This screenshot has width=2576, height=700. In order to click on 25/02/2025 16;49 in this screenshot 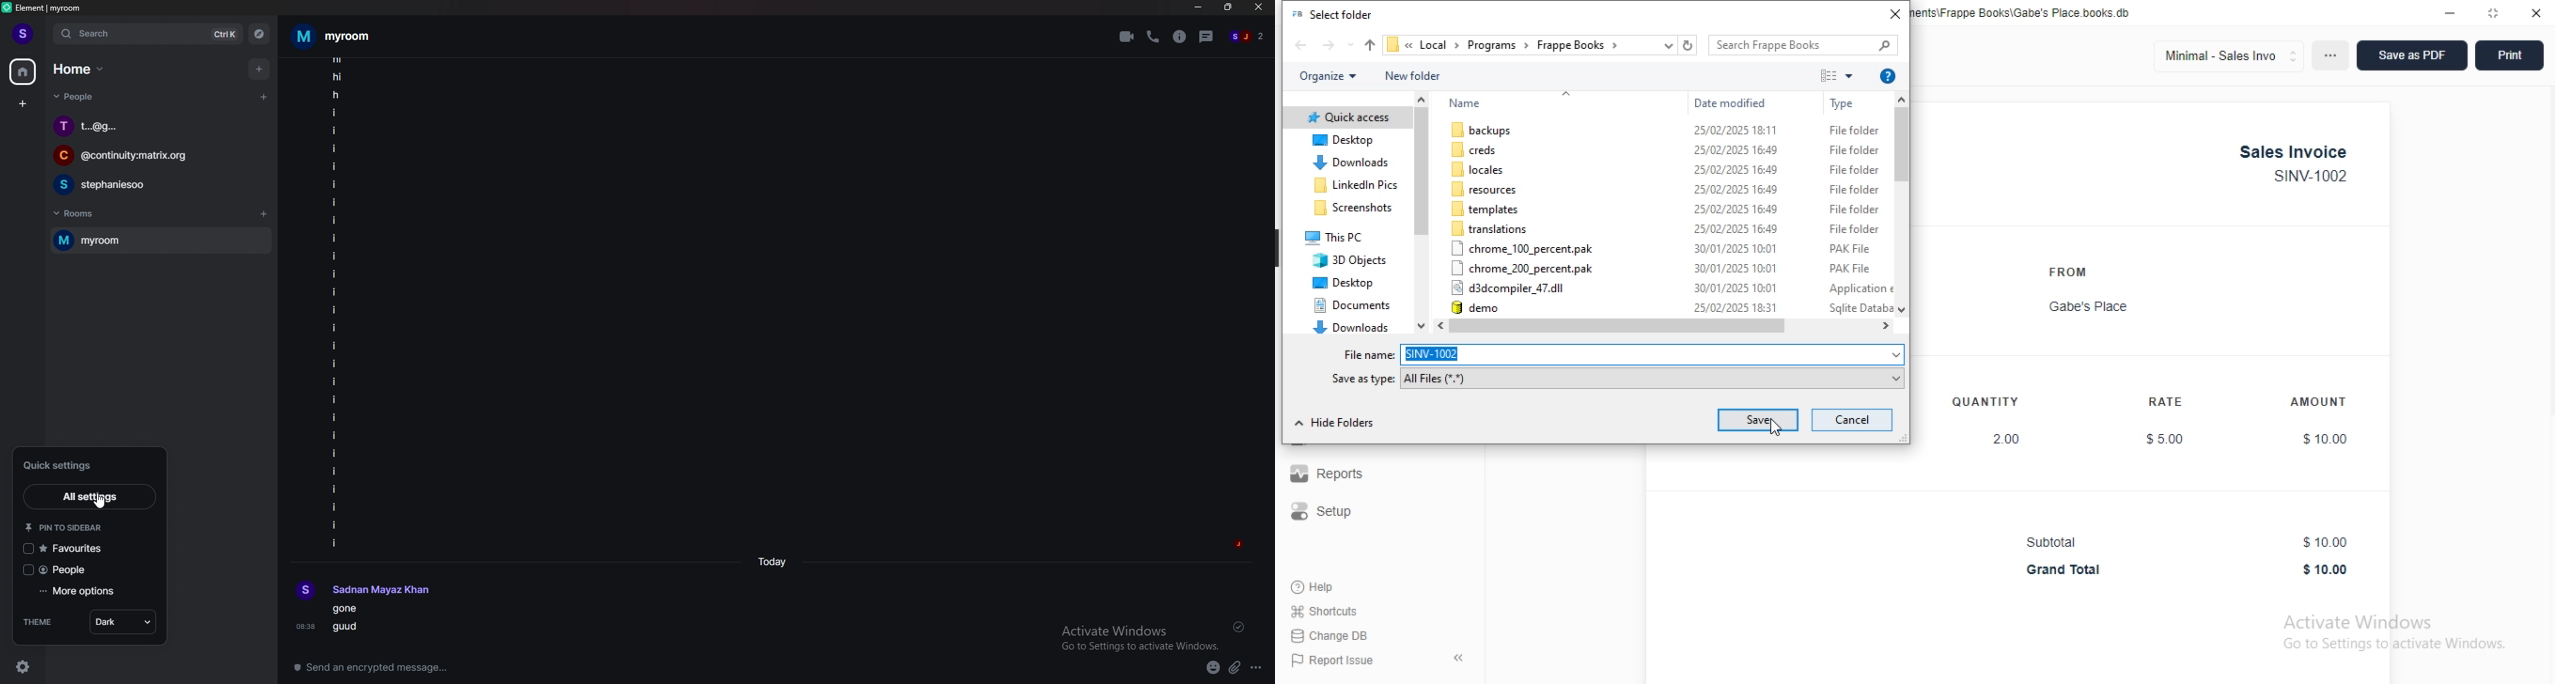, I will do `click(1735, 228)`.